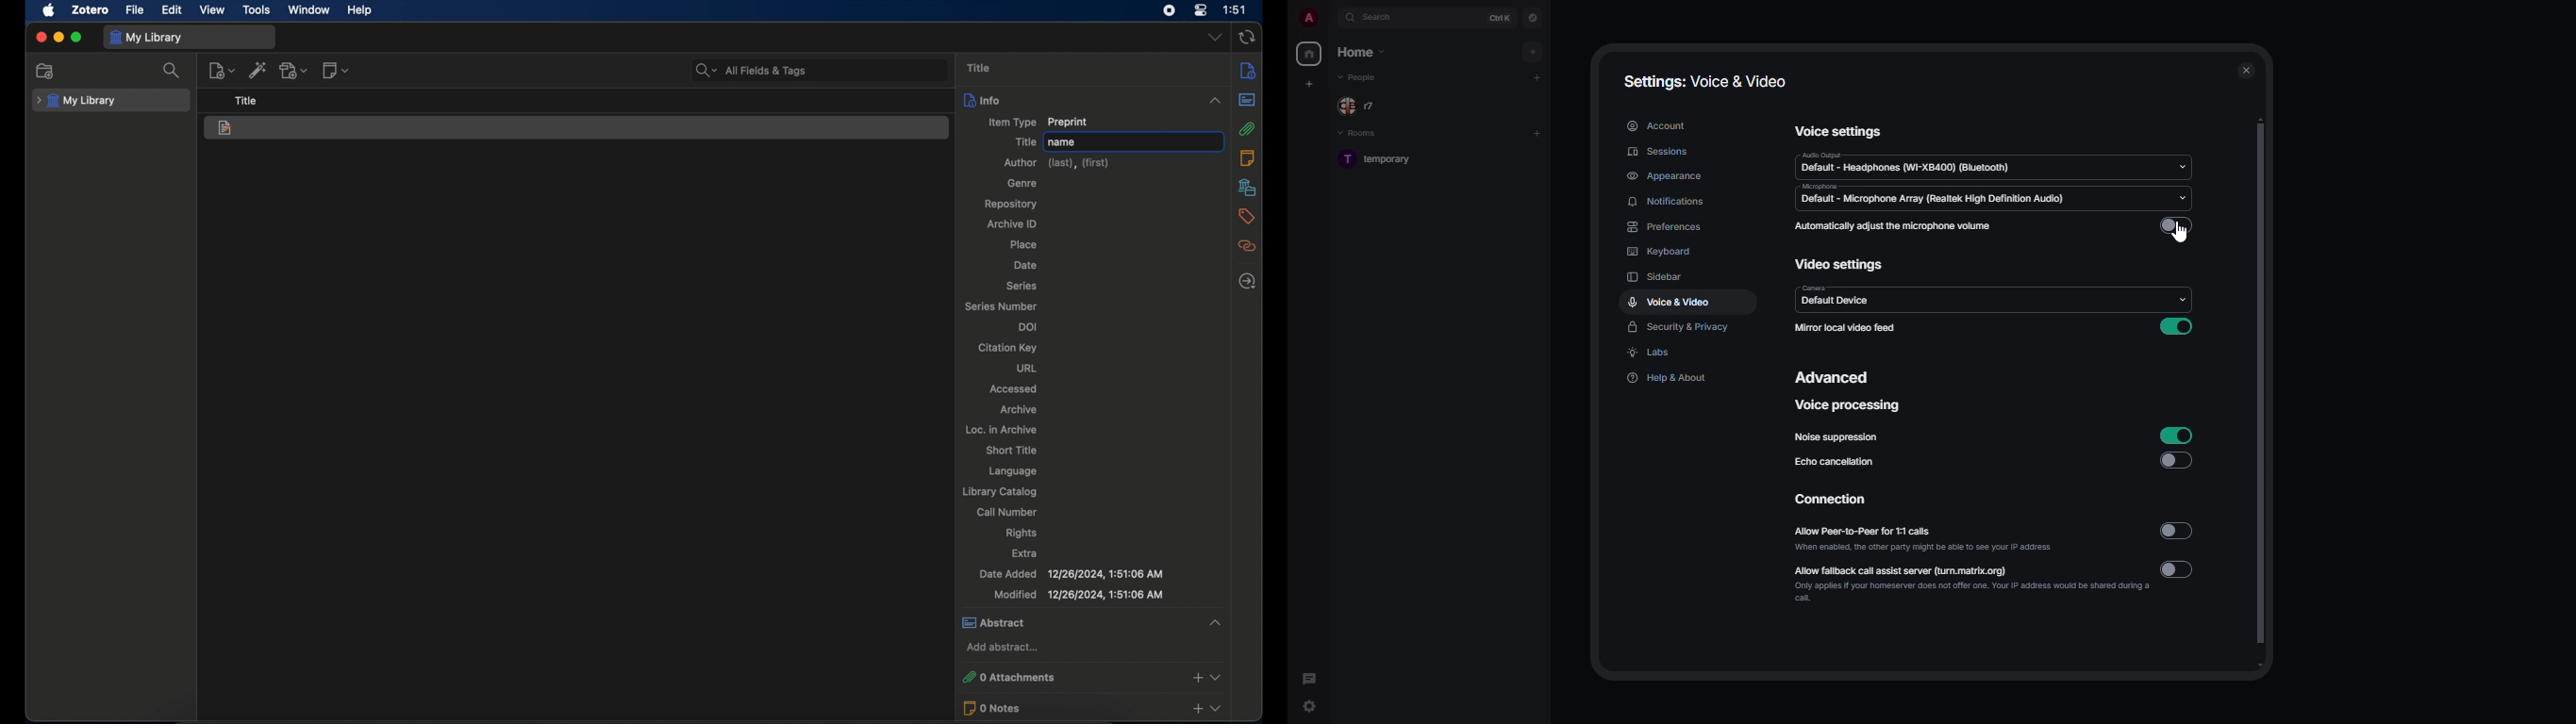  What do you see at coordinates (146, 38) in the screenshot?
I see `my library` at bounding box center [146, 38].